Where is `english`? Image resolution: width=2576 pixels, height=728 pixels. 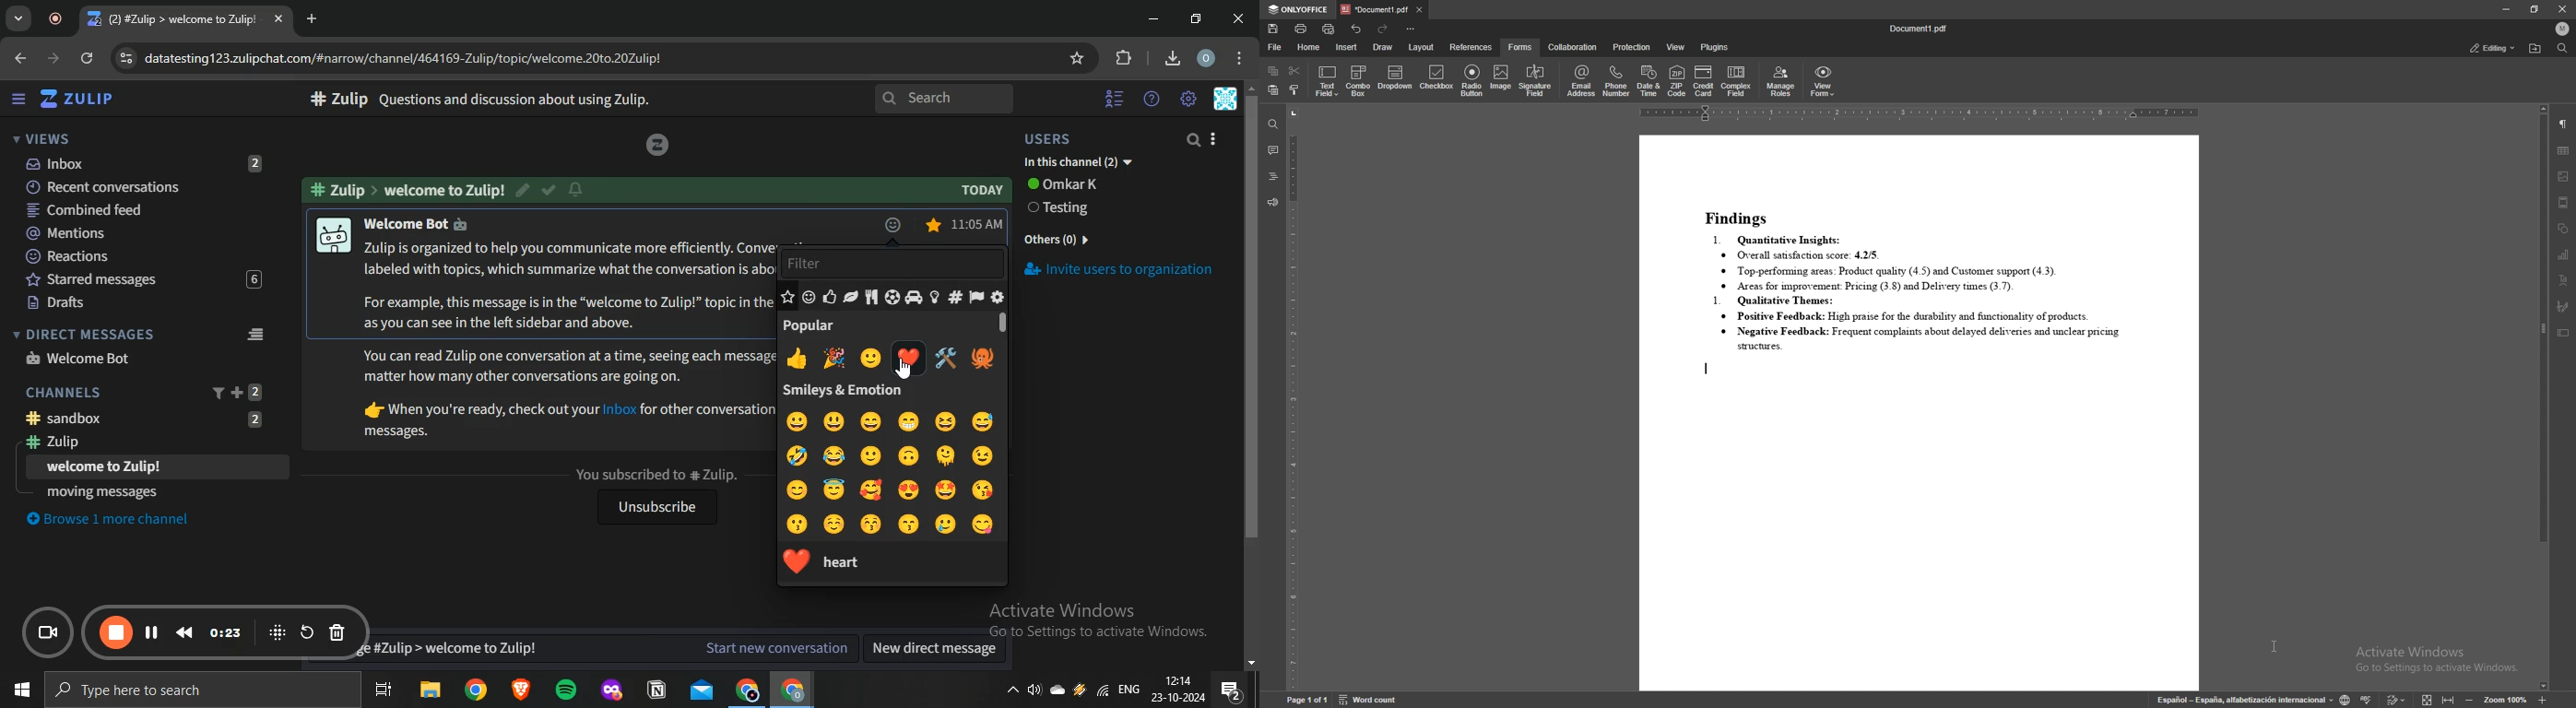 english is located at coordinates (1128, 691).